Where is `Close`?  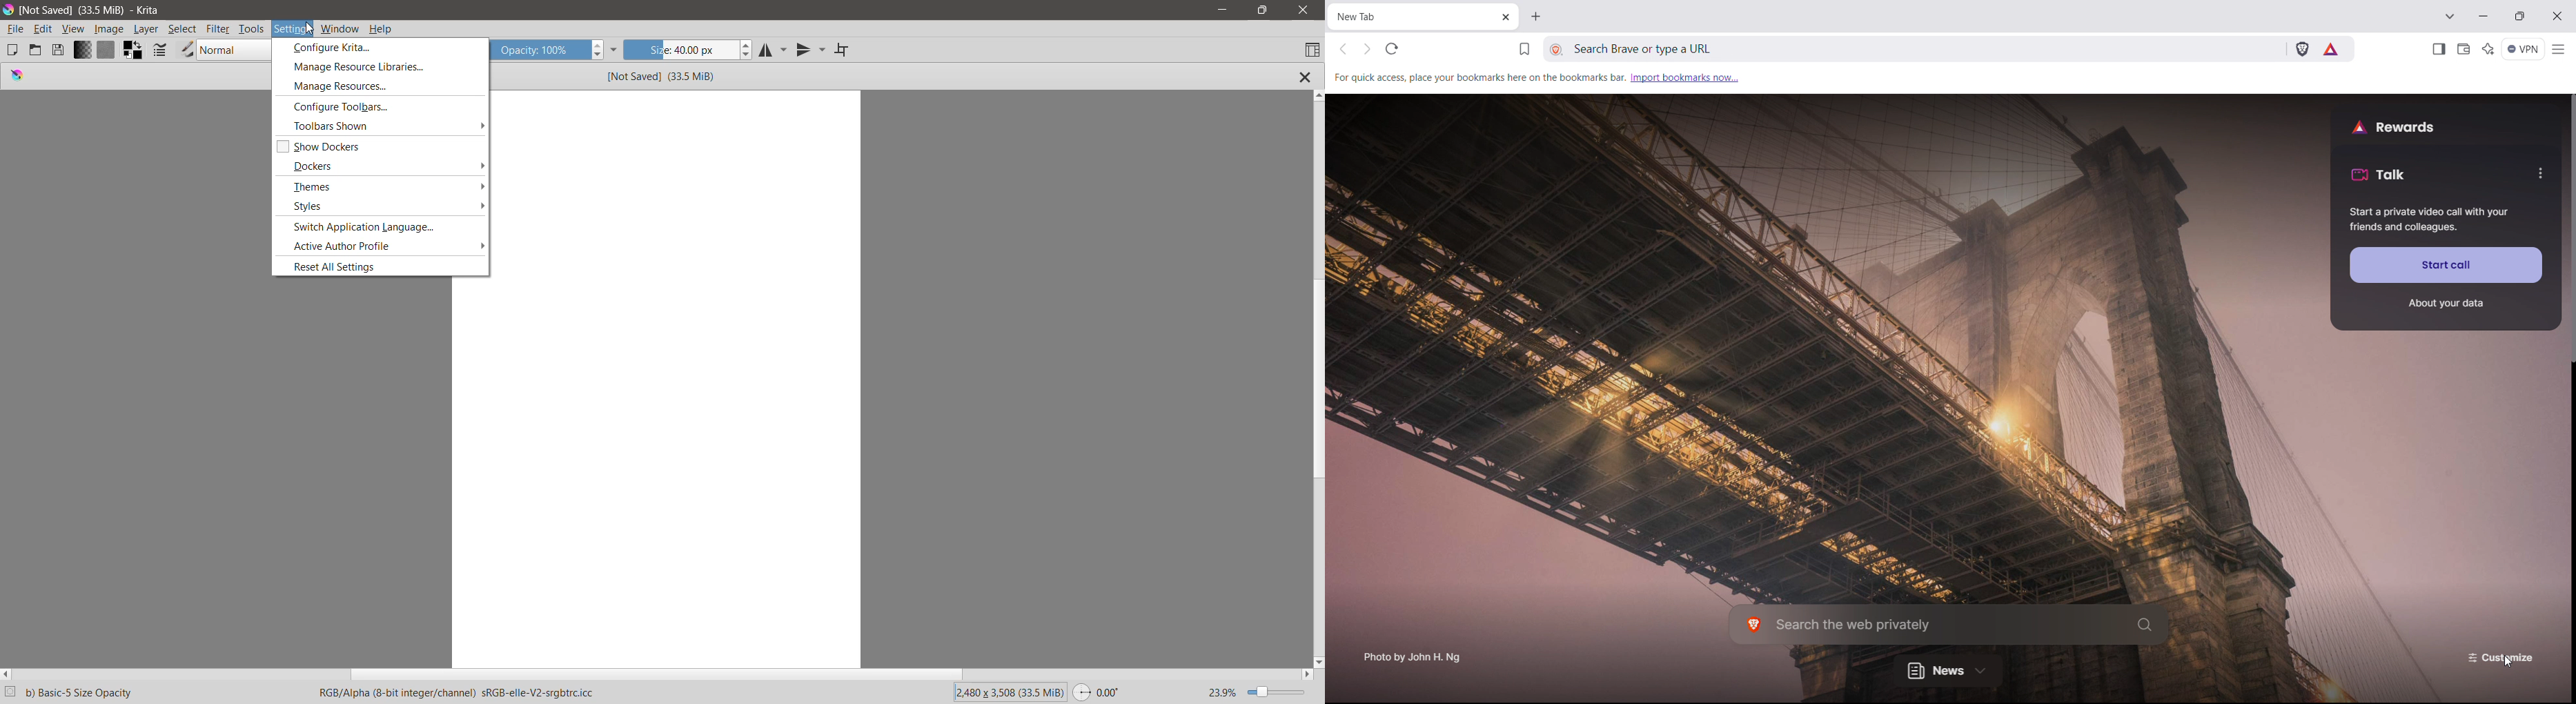 Close is located at coordinates (1305, 77).